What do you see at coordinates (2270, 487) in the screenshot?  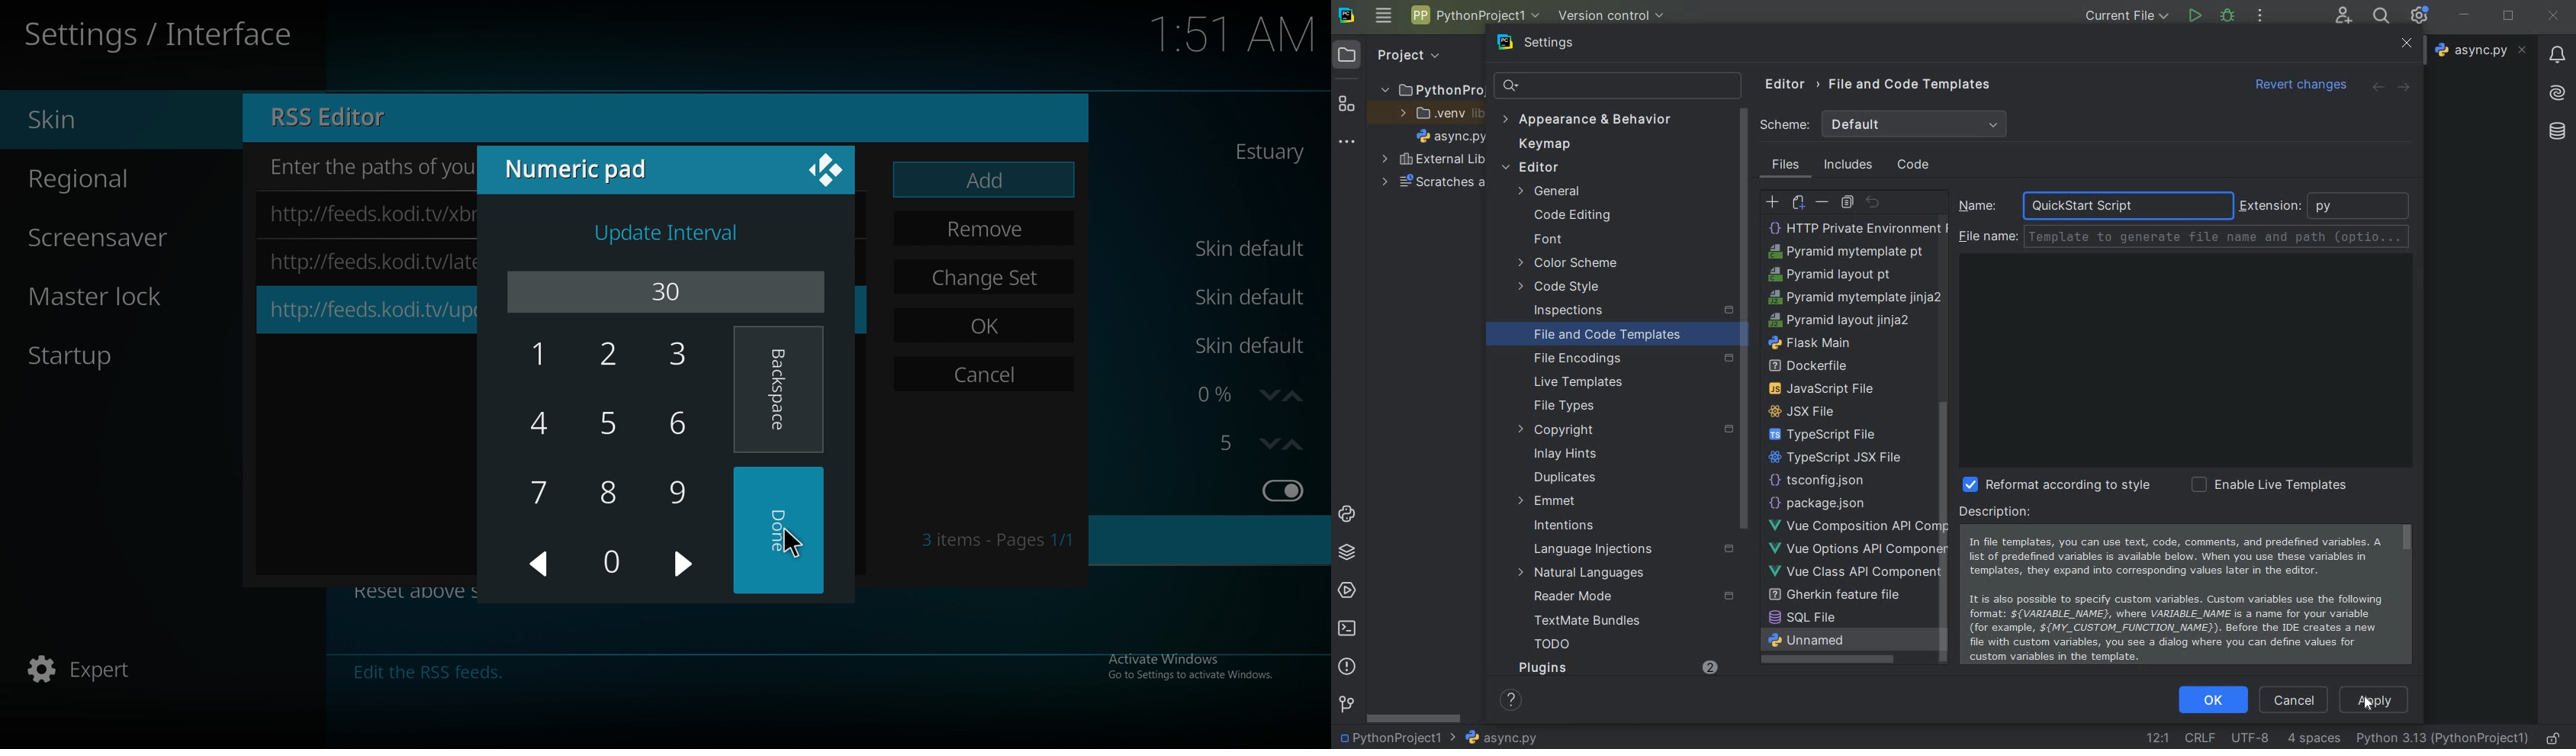 I see `enable live template` at bounding box center [2270, 487].